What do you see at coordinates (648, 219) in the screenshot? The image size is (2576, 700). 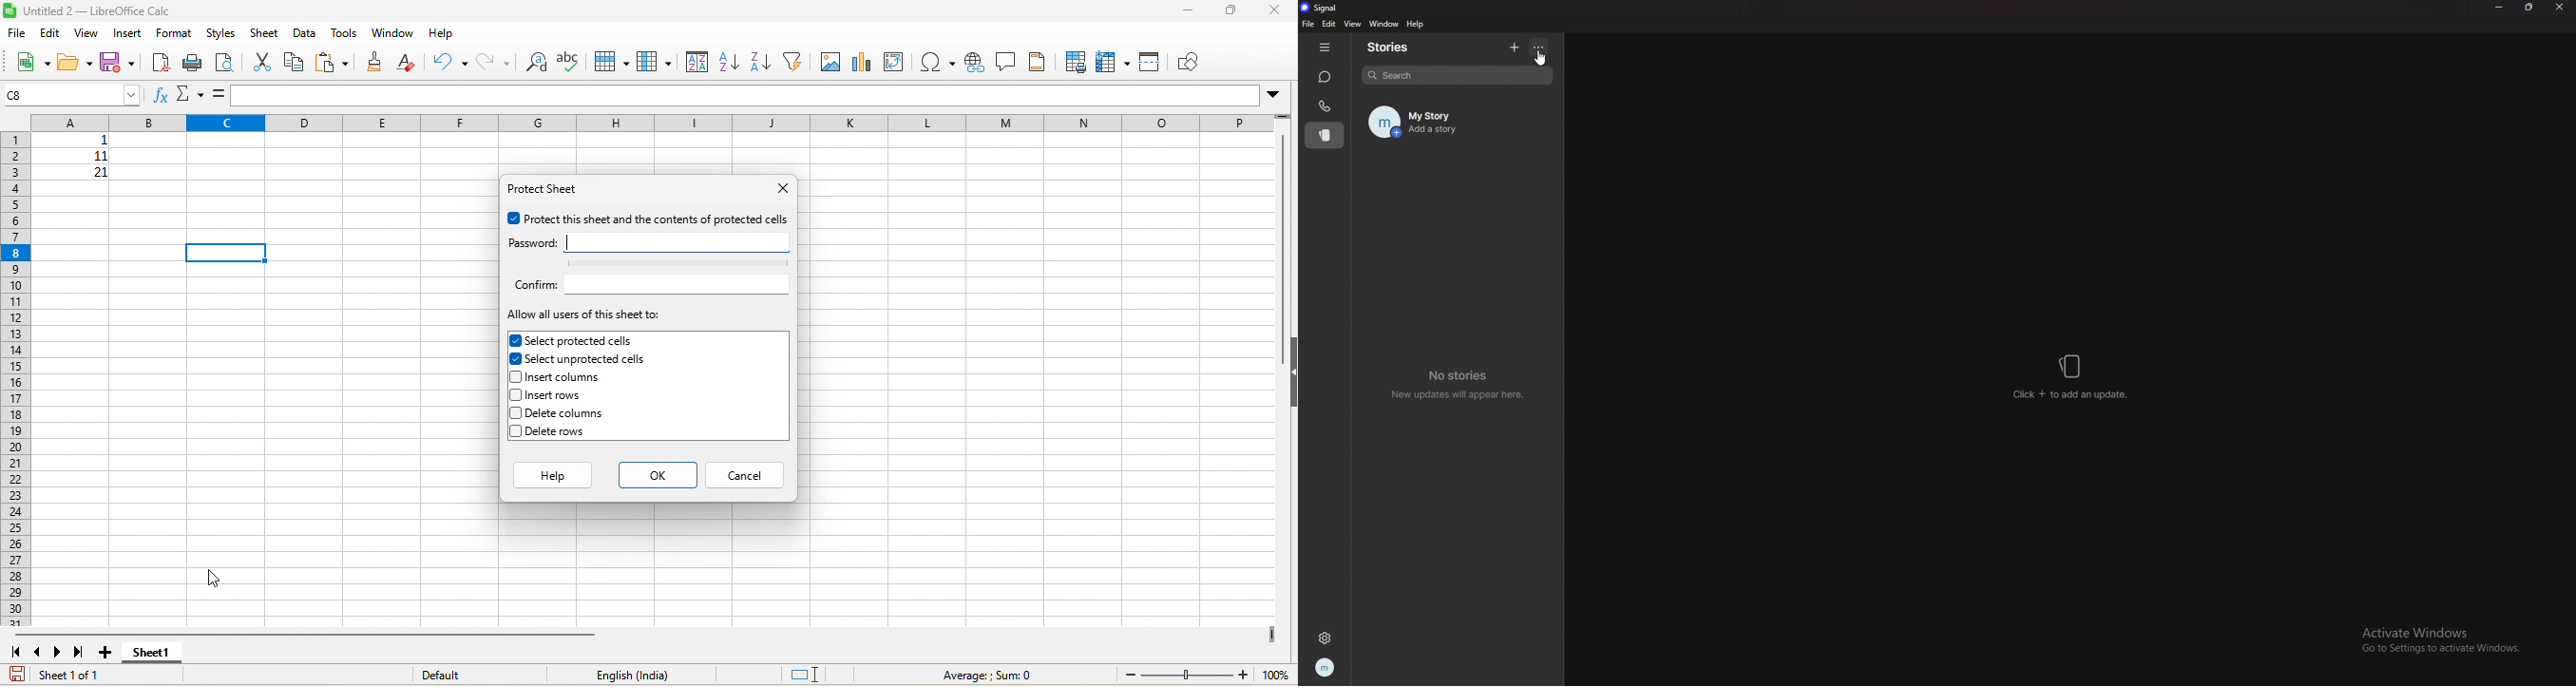 I see `protect this sheet and the contents of protected cell` at bounding box center [648, 219].